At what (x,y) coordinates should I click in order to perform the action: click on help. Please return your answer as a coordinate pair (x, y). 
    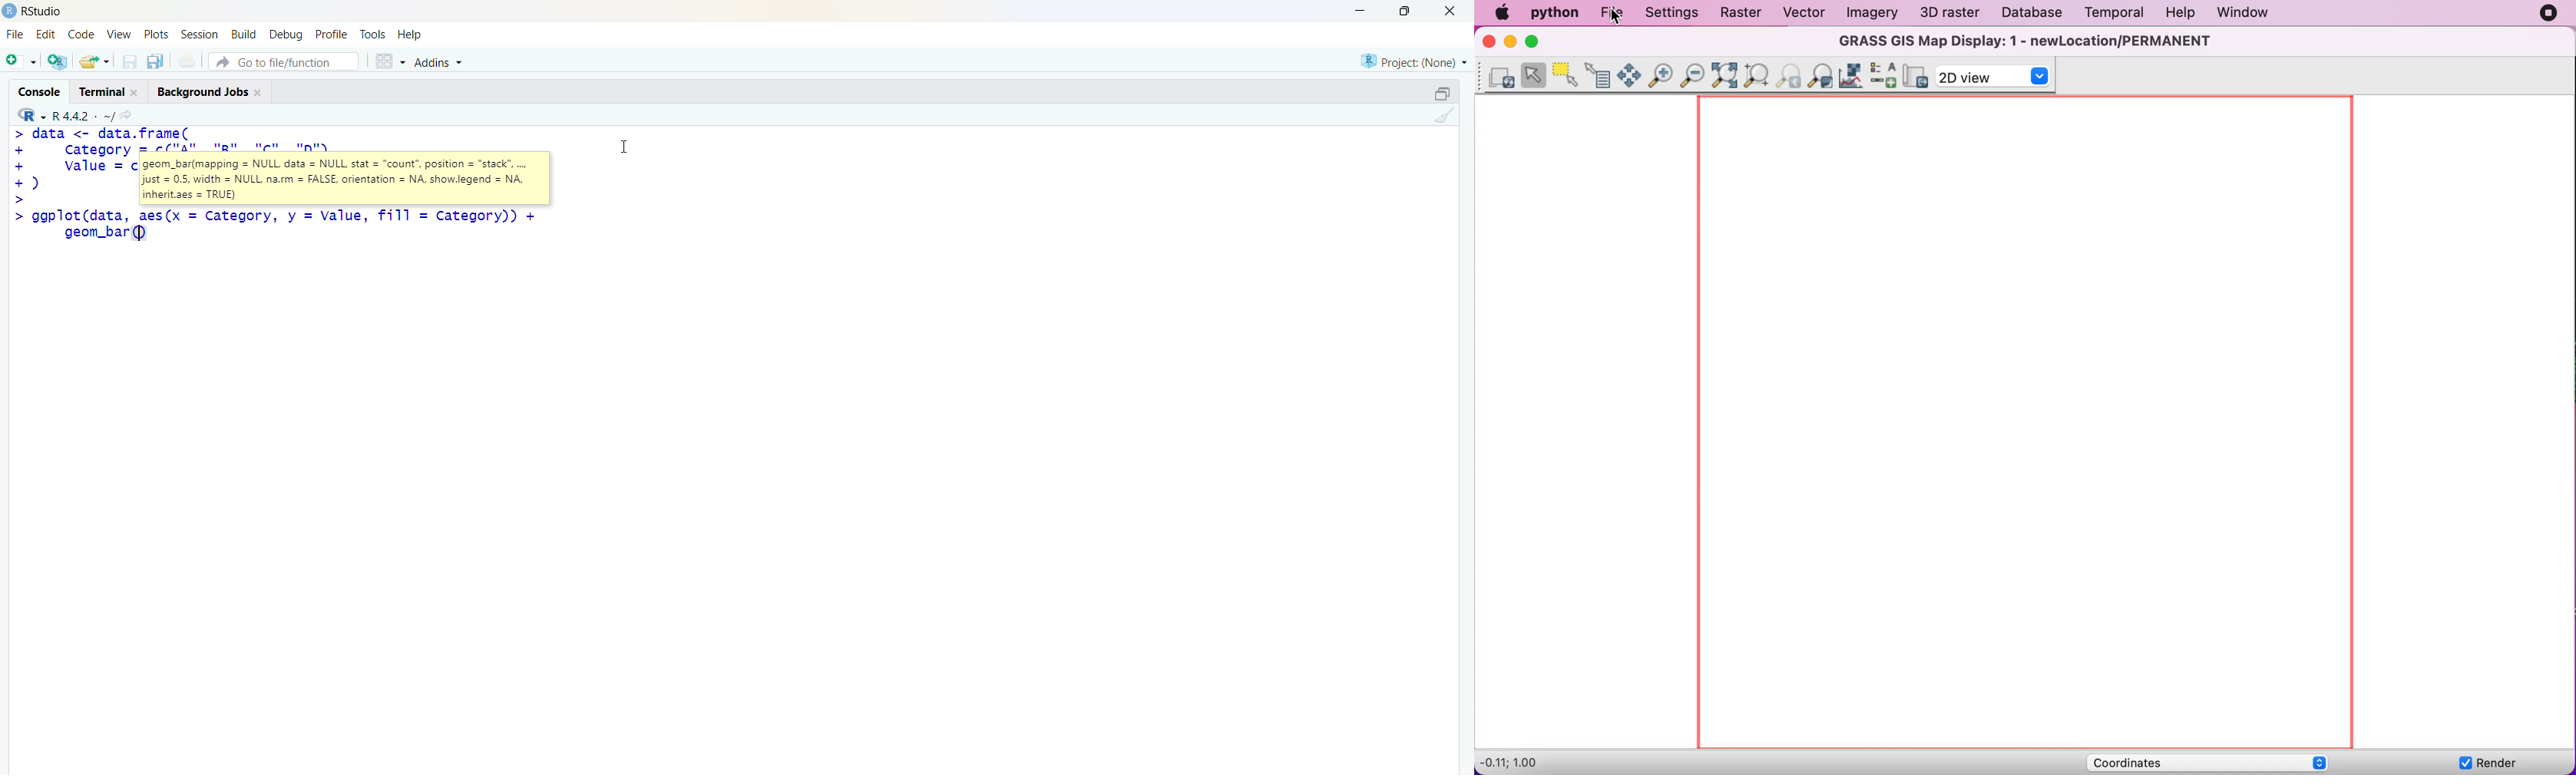
    Looking at the image, I should click on (412, 35).